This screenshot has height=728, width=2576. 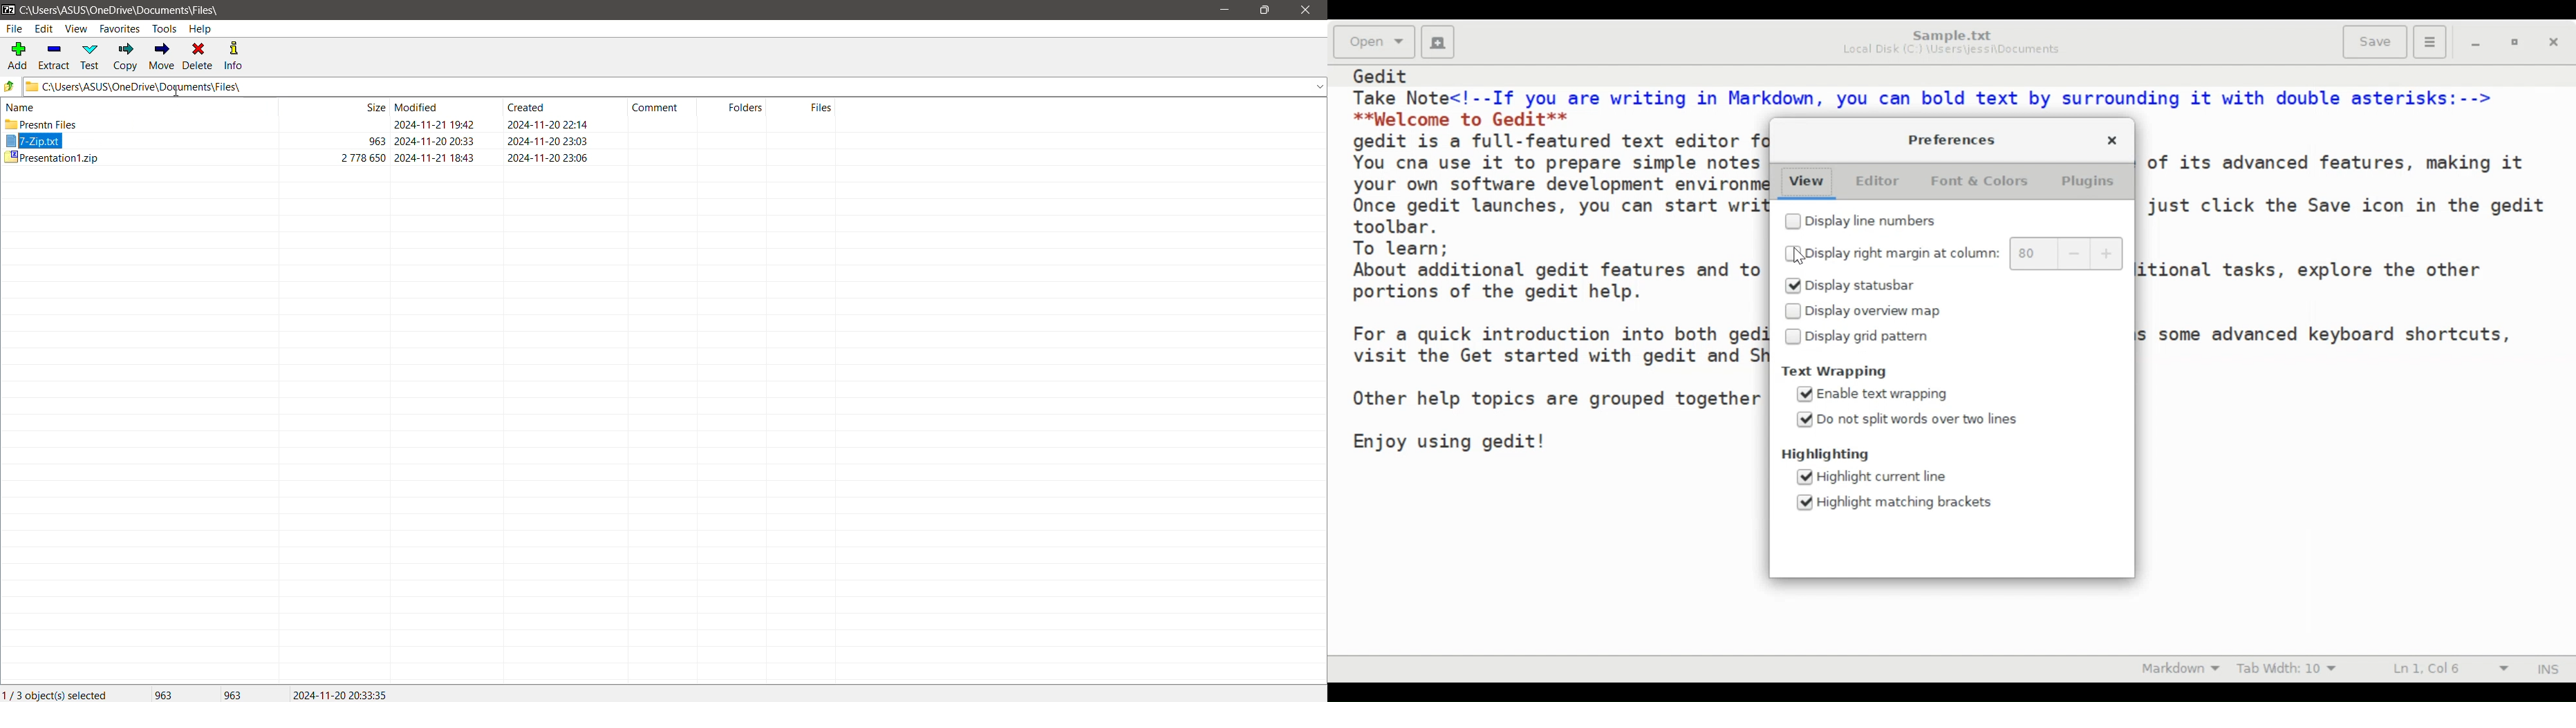 What do you see at coordinates (121, 10) in the screenshot?
I see `Current Folder Path` at bounding box center [121, 10].